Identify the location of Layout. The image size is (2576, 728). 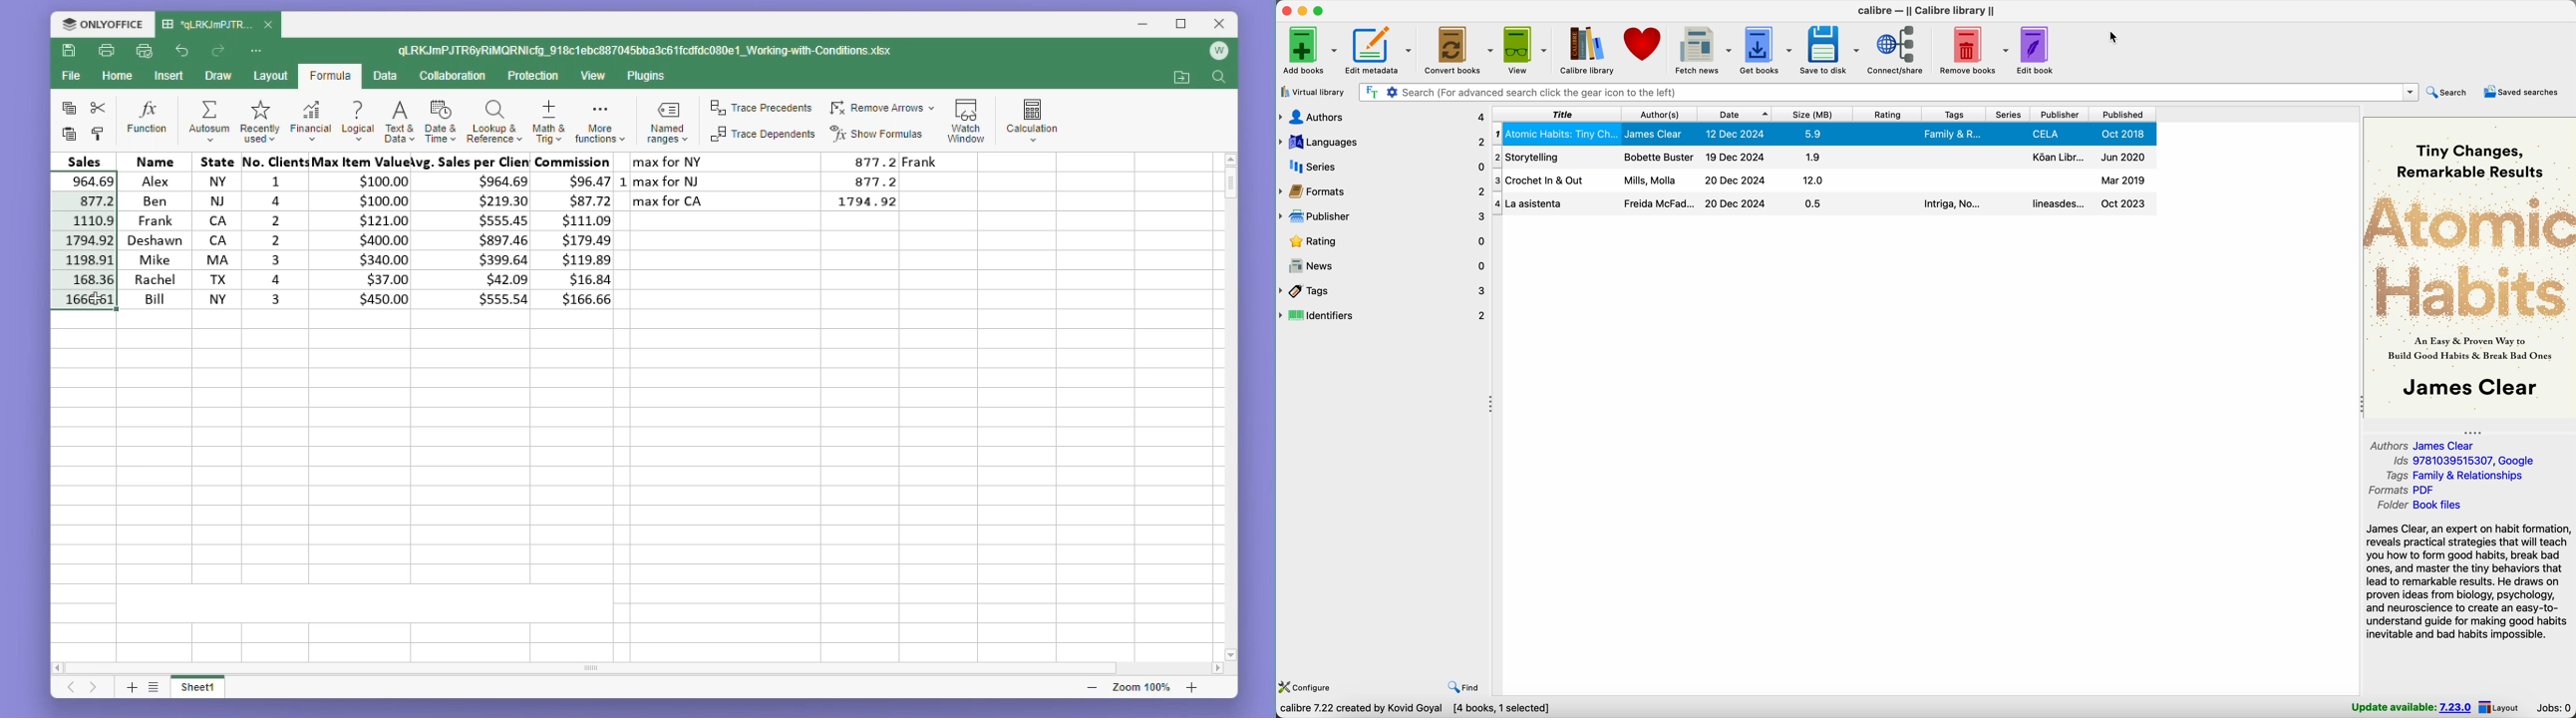
(270, 76).